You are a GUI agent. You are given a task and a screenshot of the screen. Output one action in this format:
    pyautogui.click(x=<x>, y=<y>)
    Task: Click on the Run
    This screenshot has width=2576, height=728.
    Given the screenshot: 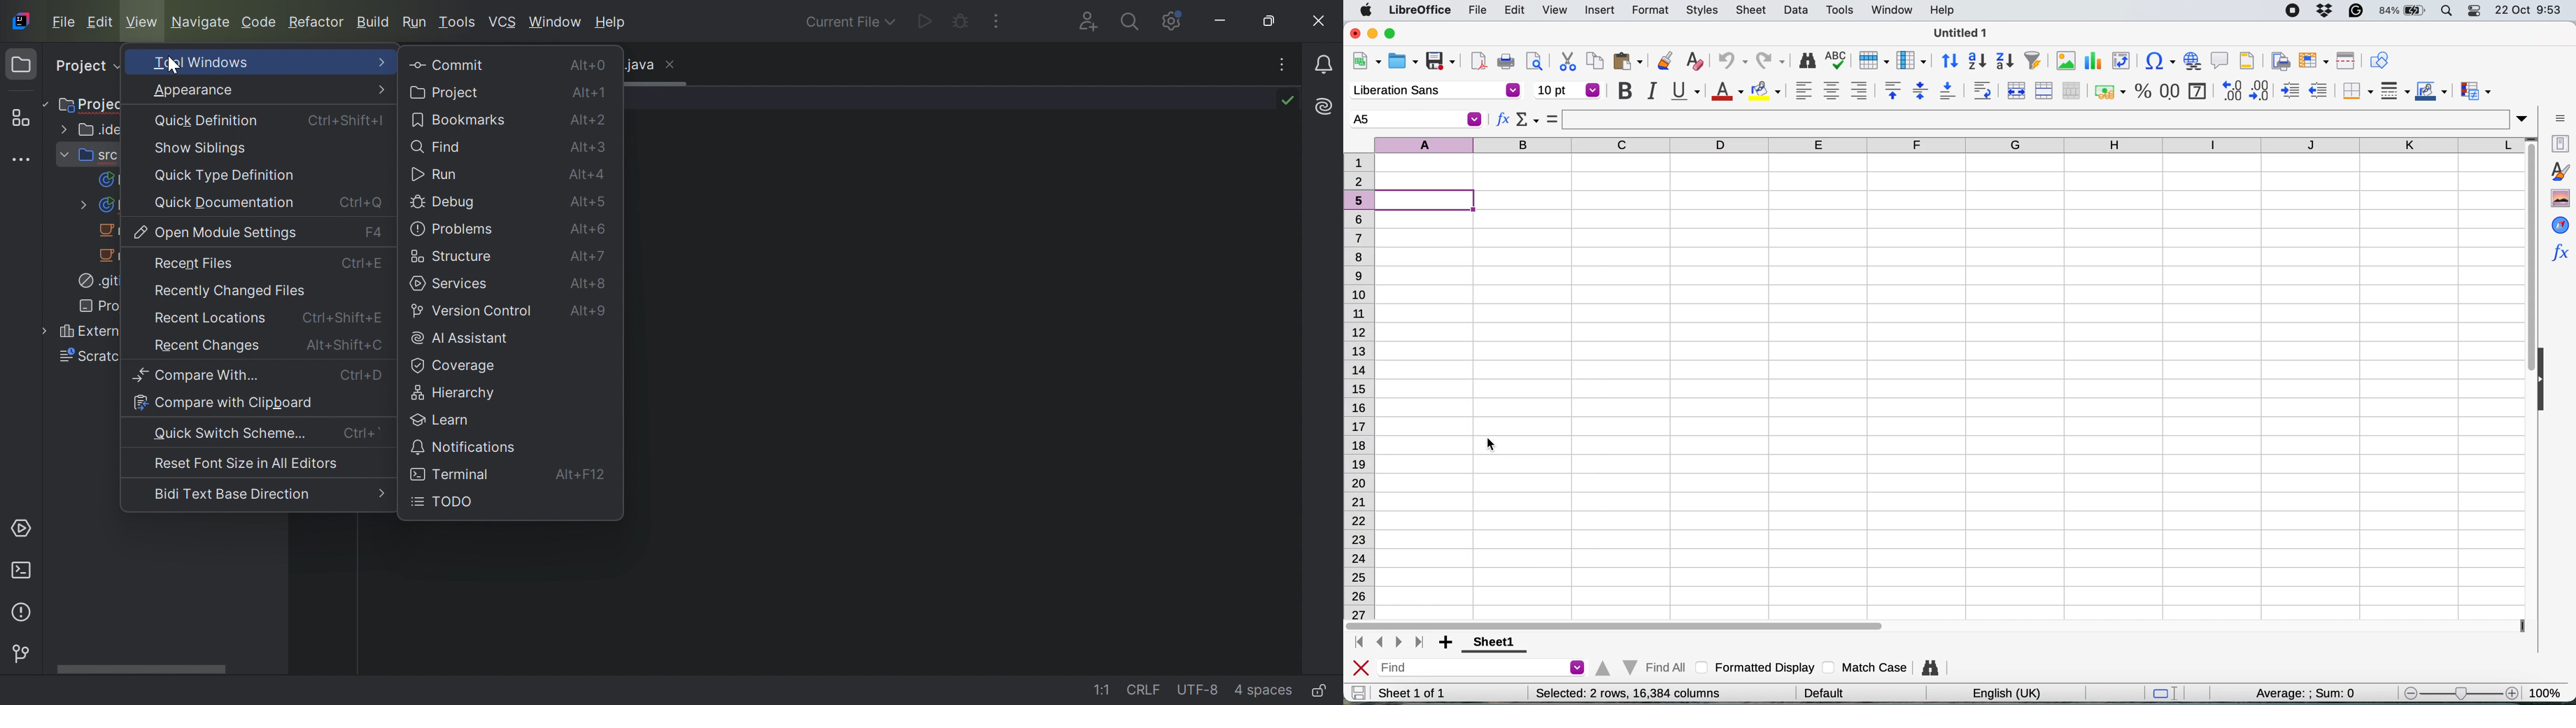 What is the action you would take?
    pyautogui.click(x=436, y=176)
    